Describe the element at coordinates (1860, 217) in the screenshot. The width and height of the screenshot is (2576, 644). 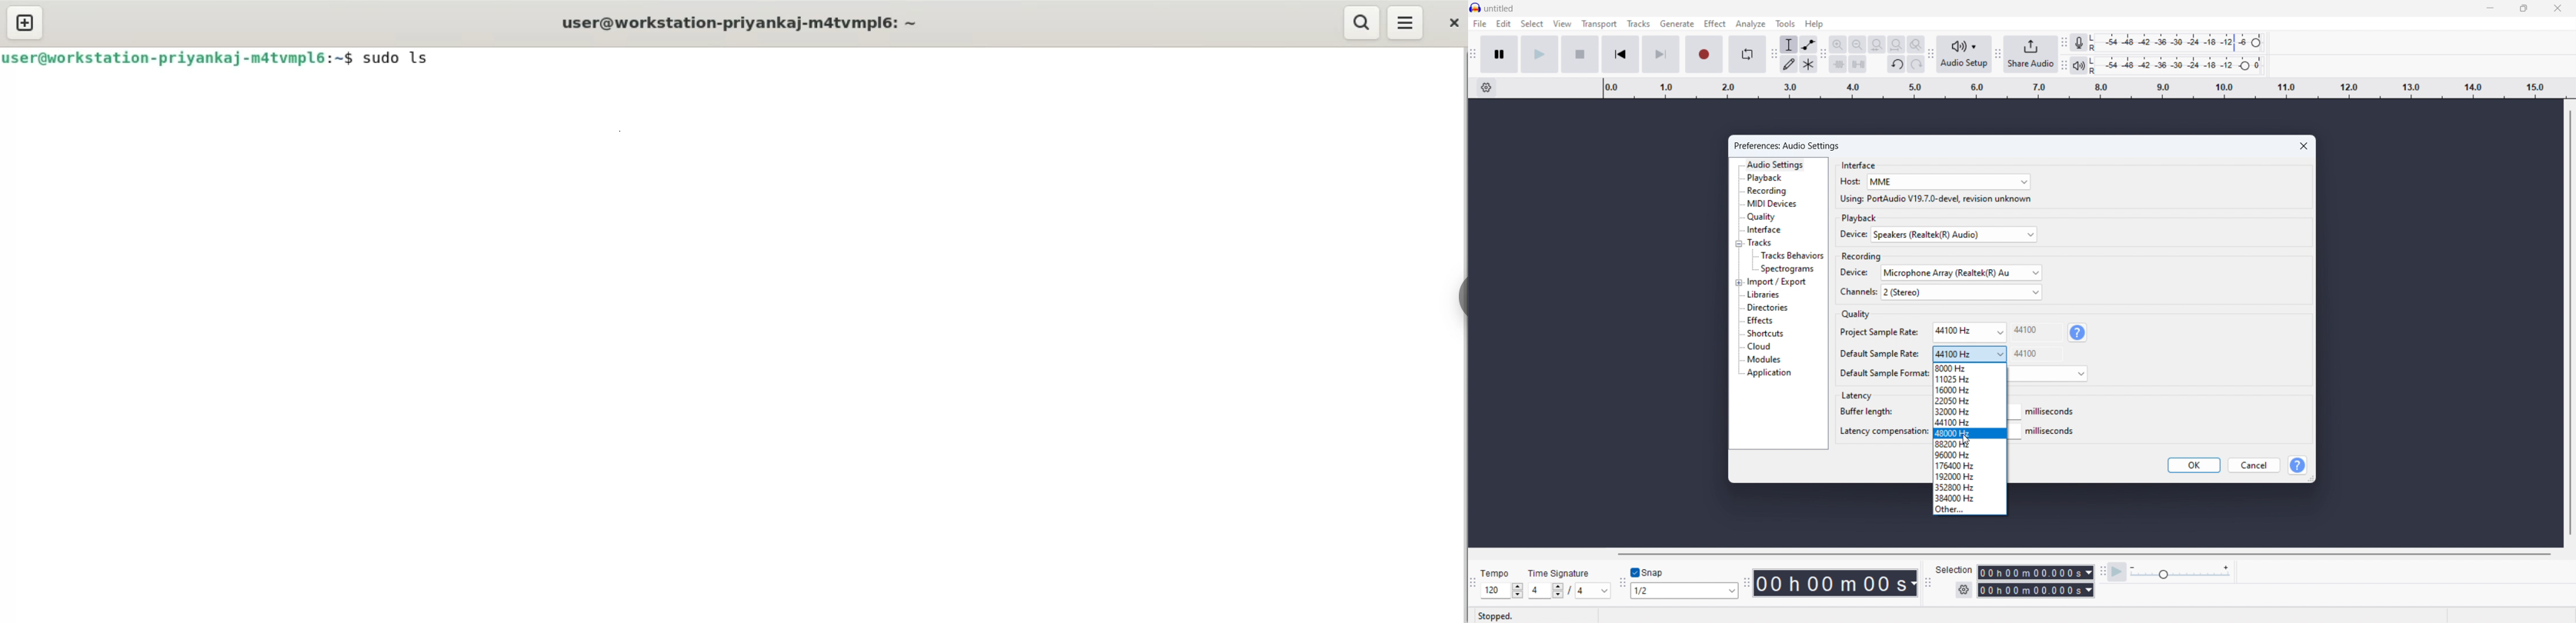
I see `playback` at that location.